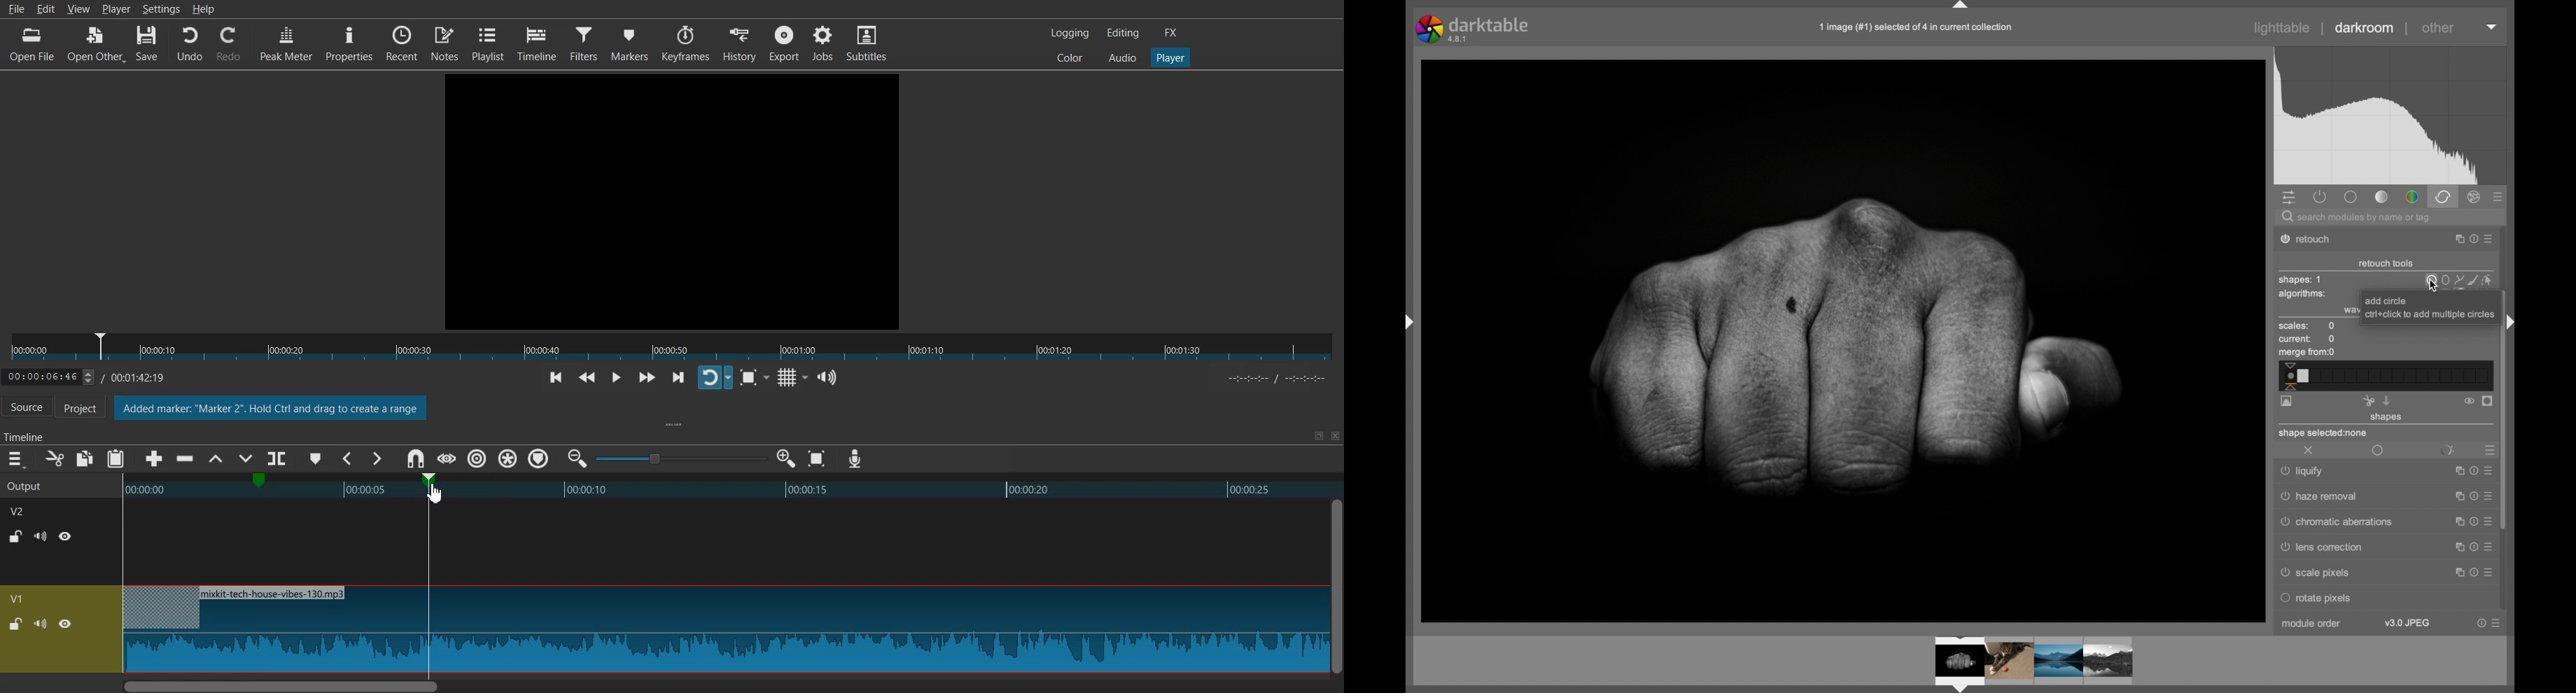 Image resolution: width=2576 pixels, height=700 pixels. What do you see at coordinates (2454, 239) in the screenshot?
I see `maximize` at bounding box center [2454, 239].